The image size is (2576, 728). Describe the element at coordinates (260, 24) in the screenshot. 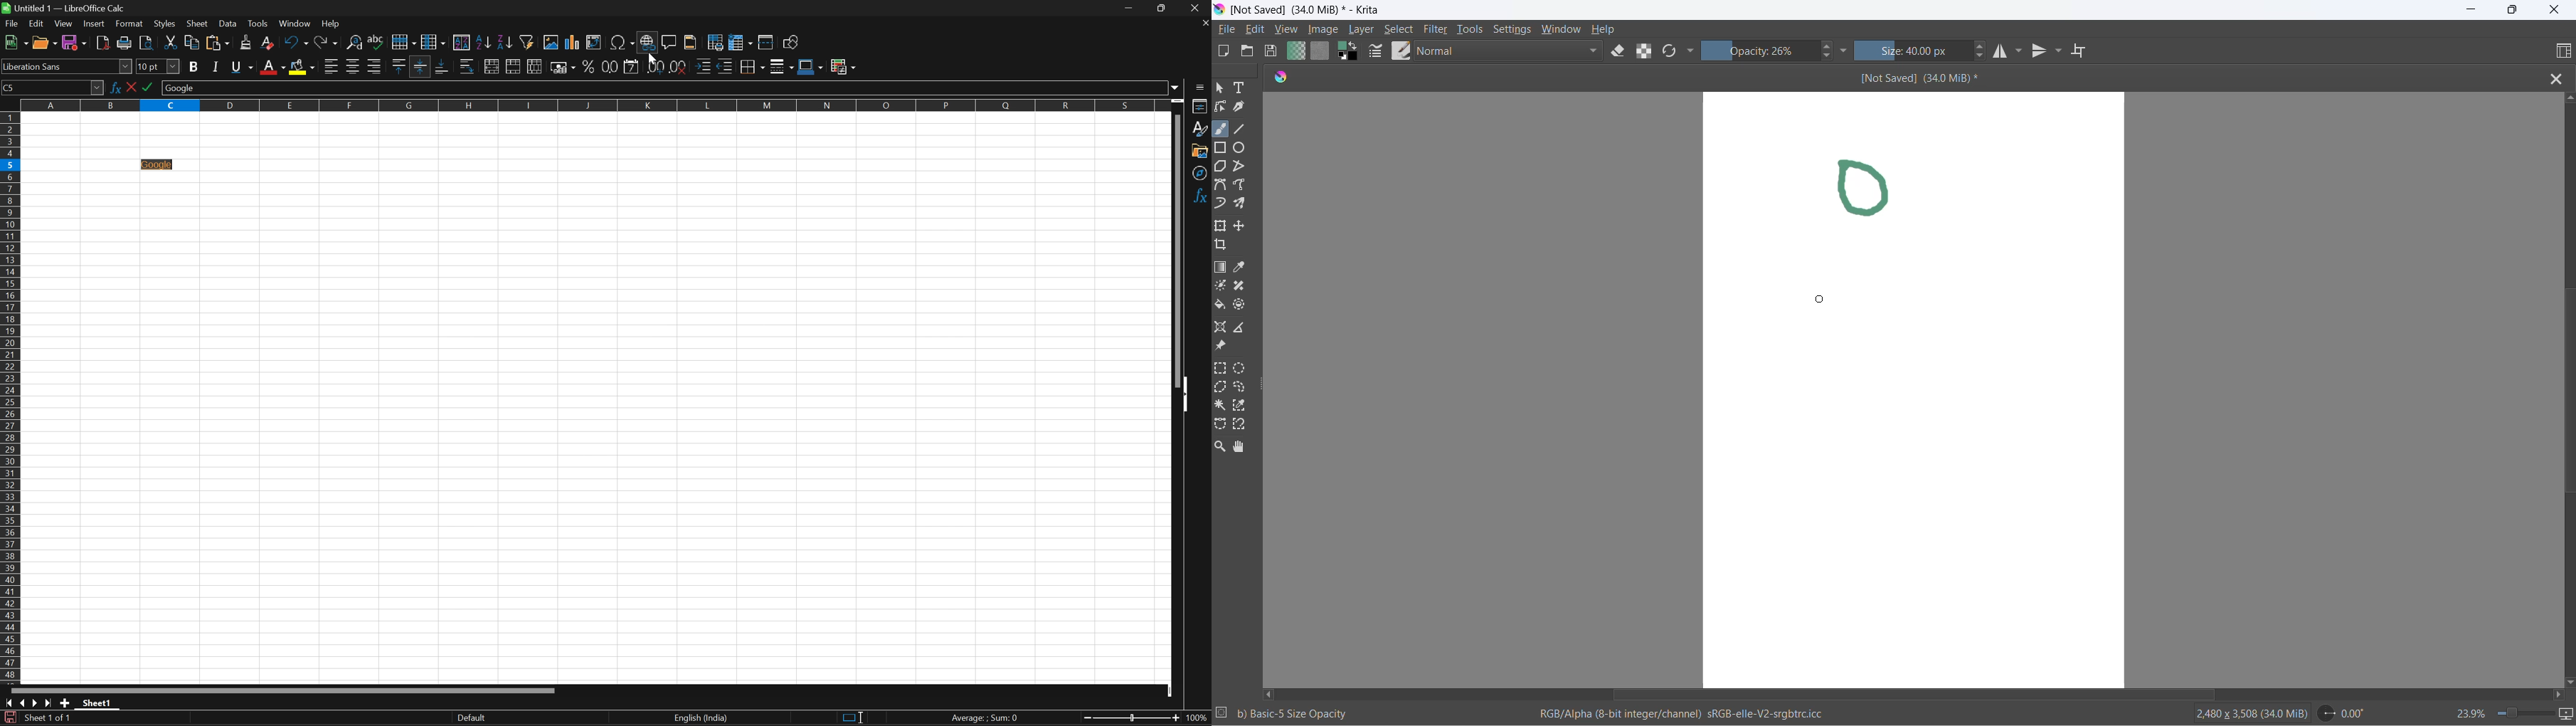

I see `Tools` at that location.